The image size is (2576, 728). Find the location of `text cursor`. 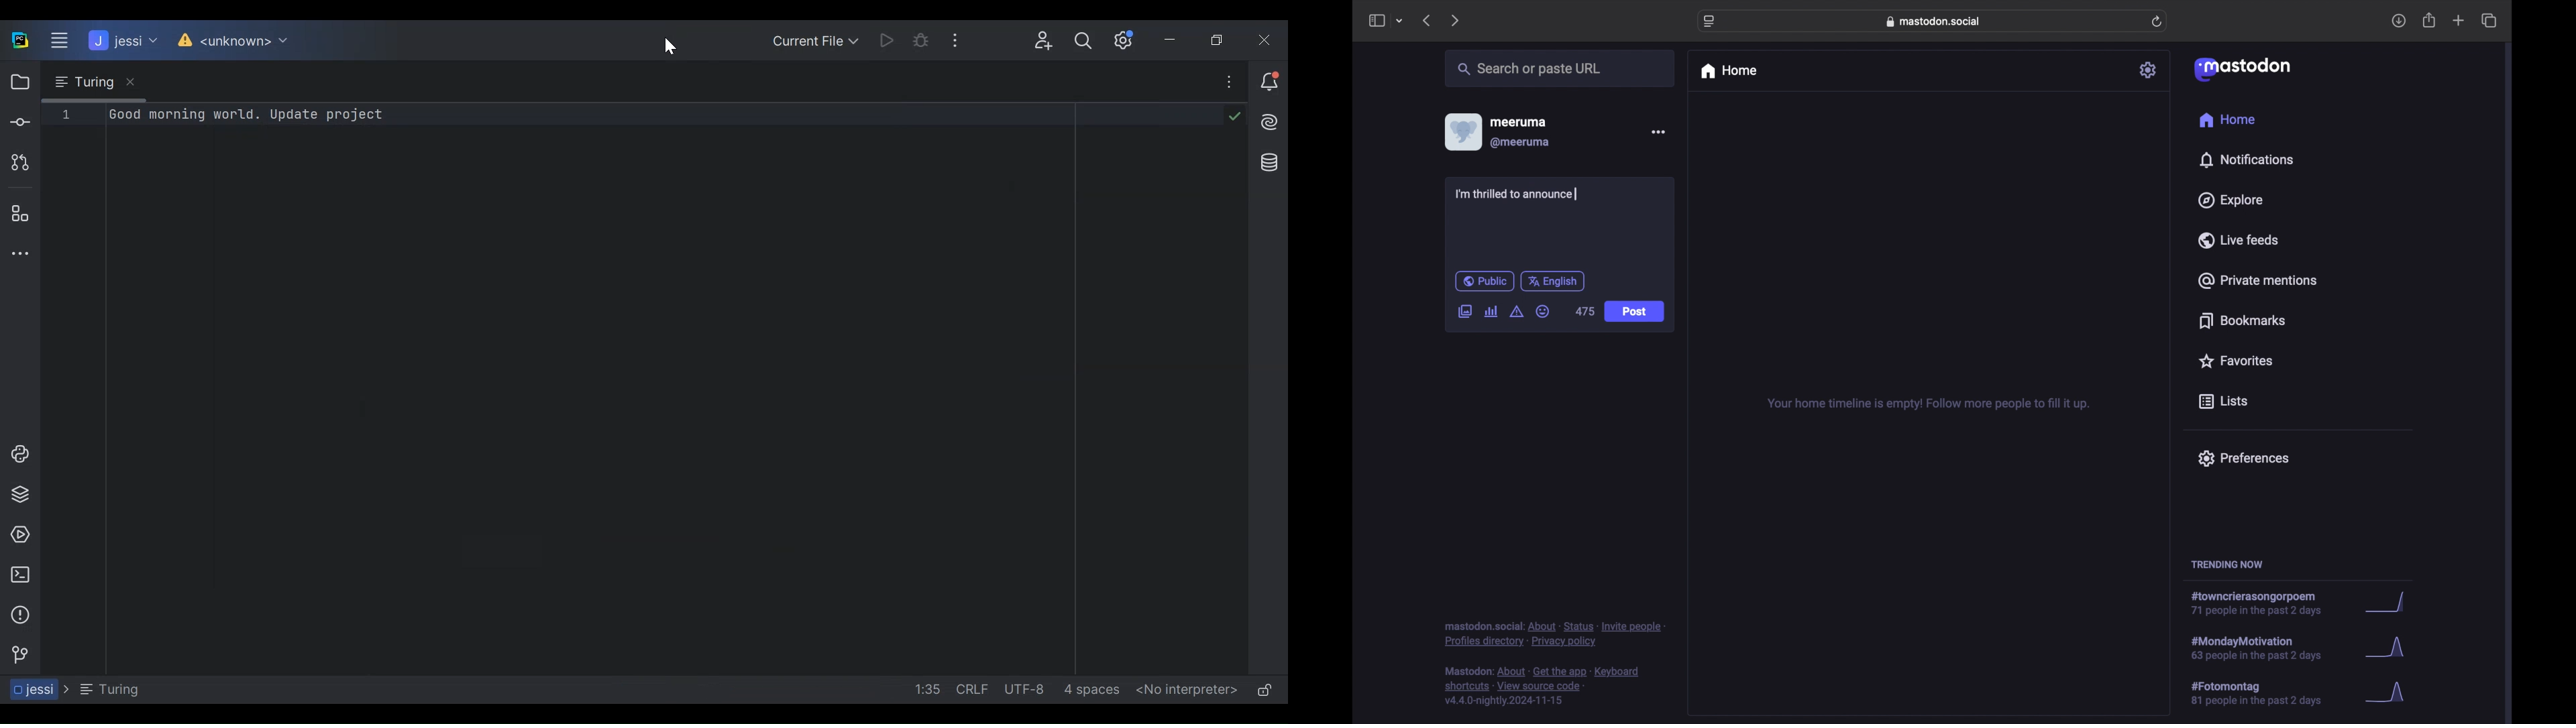

text cursor is located at coordinates (1576, 194).